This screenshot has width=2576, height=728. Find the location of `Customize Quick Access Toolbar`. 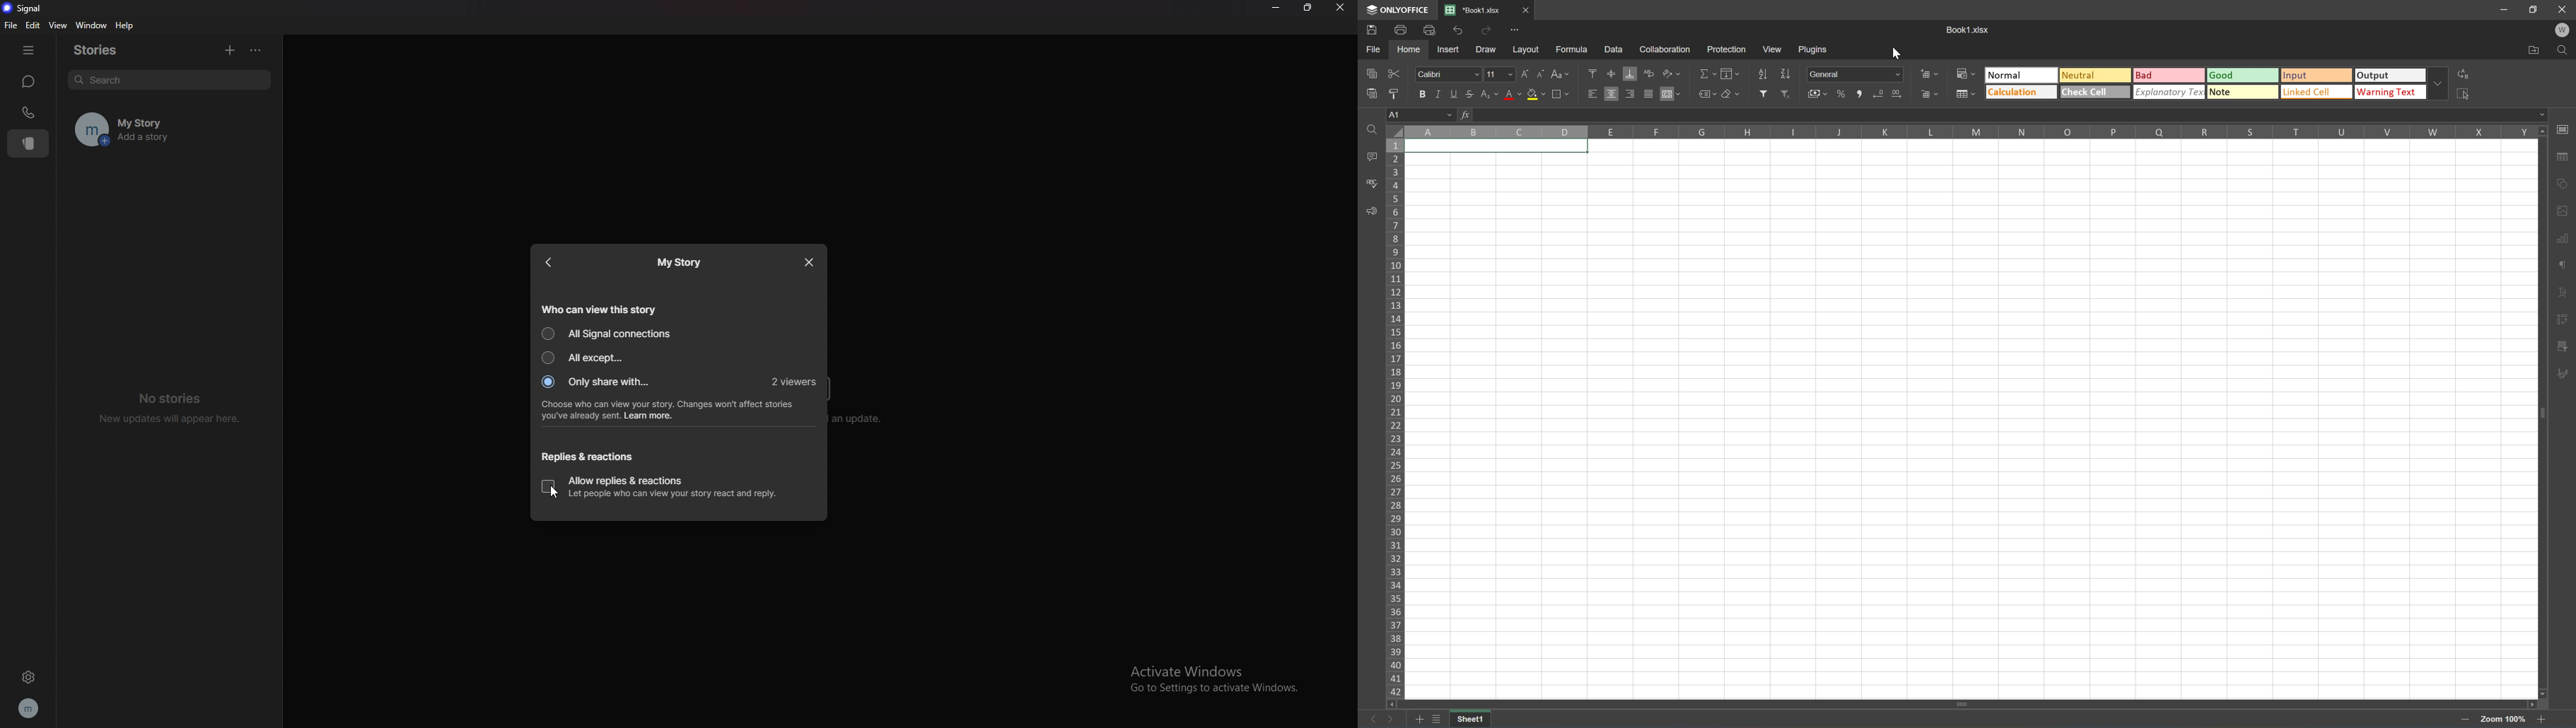

Customize Quick Access Toolbar is located at coordinates (1517, 33).